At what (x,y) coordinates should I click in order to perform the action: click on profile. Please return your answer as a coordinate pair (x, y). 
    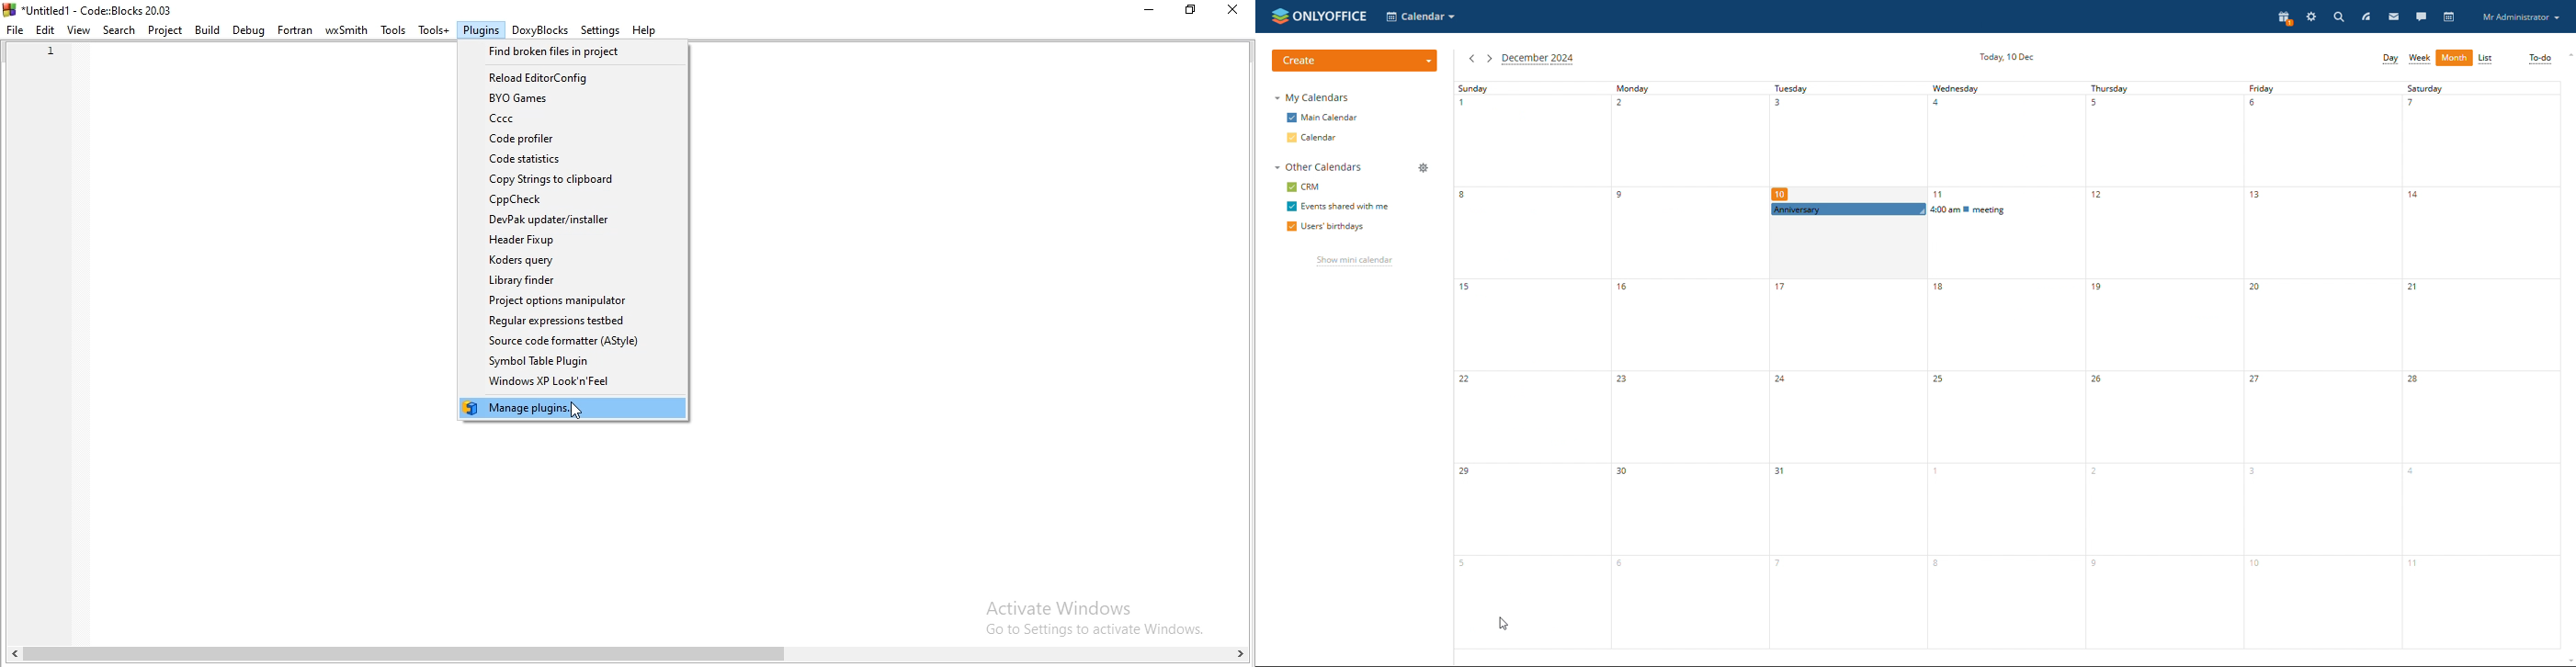
    Looking at the image, I should click on (2520, 17).